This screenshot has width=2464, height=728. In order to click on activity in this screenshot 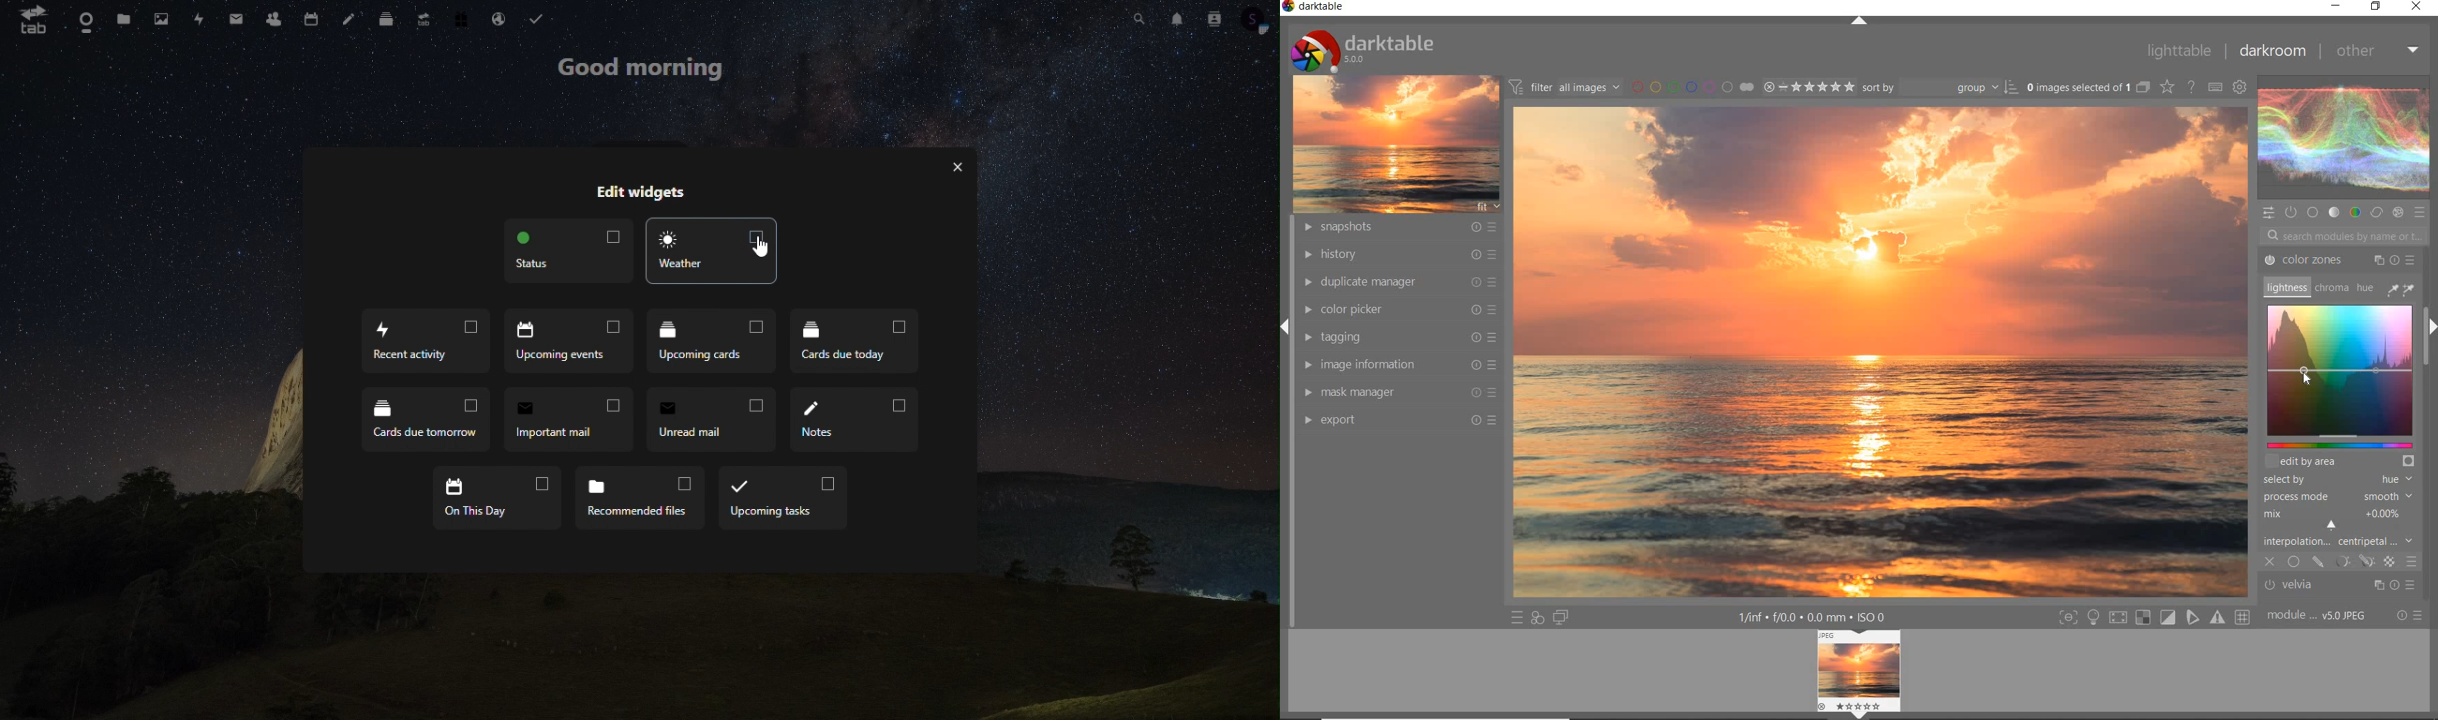, I will do `click(201, 21)`.